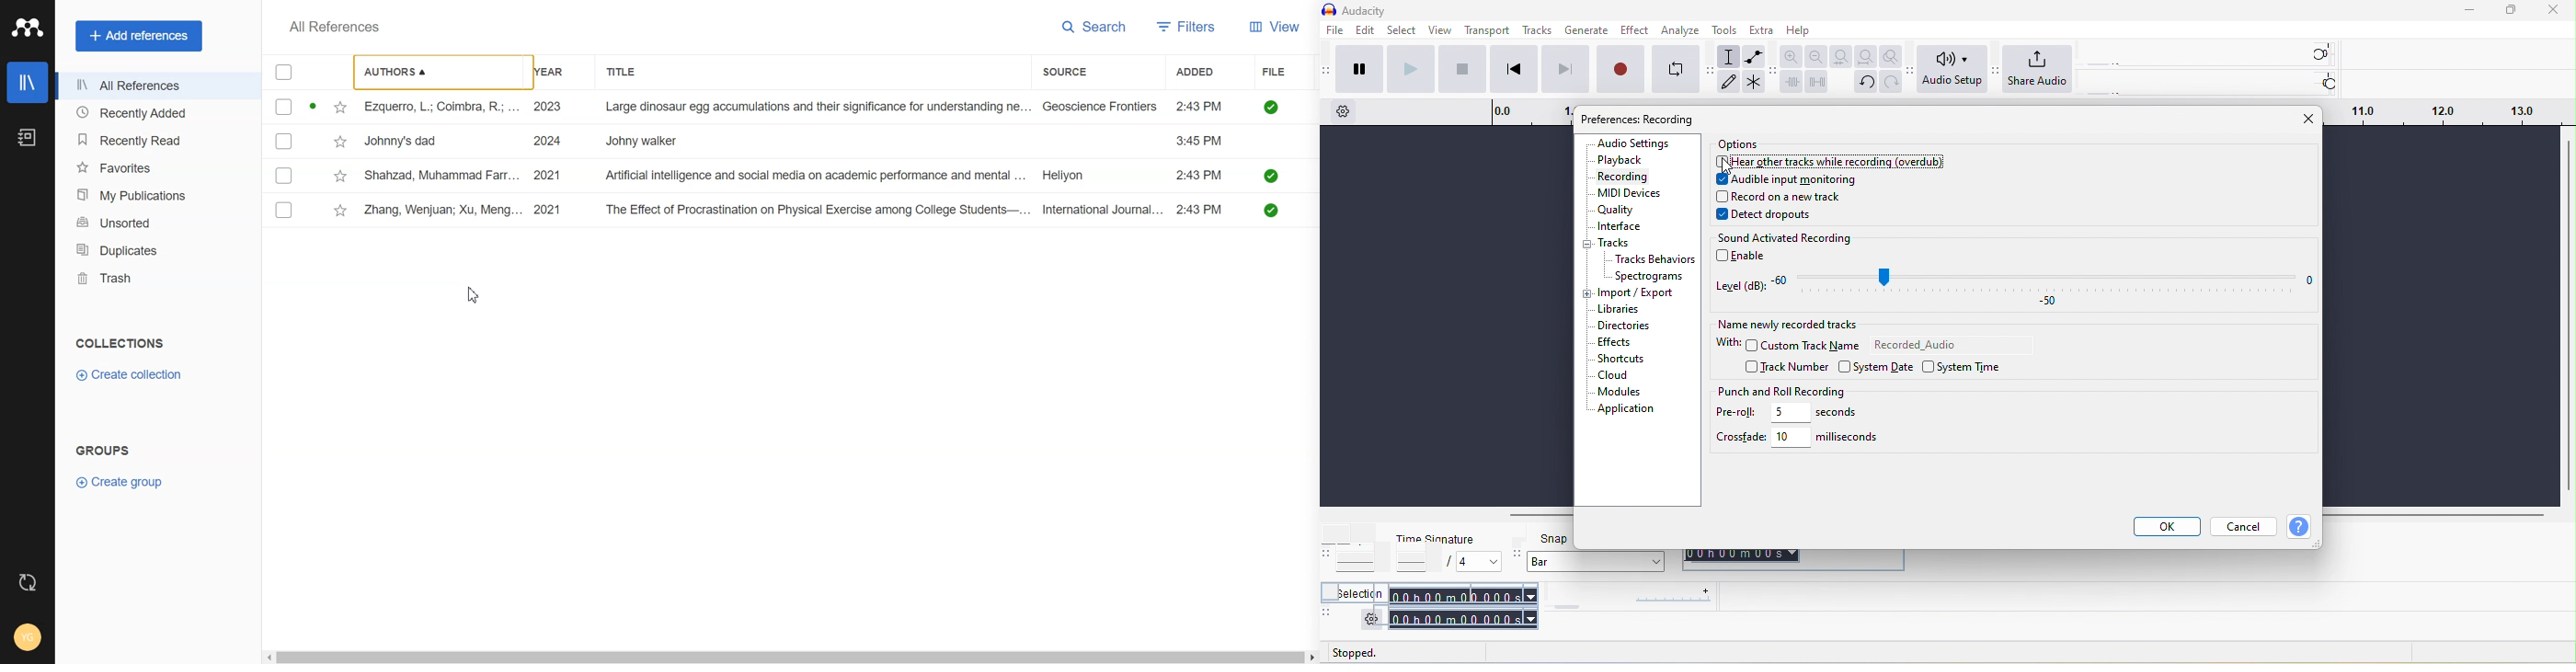 Image resolution: width=2576 pixels, height=672 pixels. Describe the element at coordinates (1615, 210) in the screenshot. I see `quality` at that location.